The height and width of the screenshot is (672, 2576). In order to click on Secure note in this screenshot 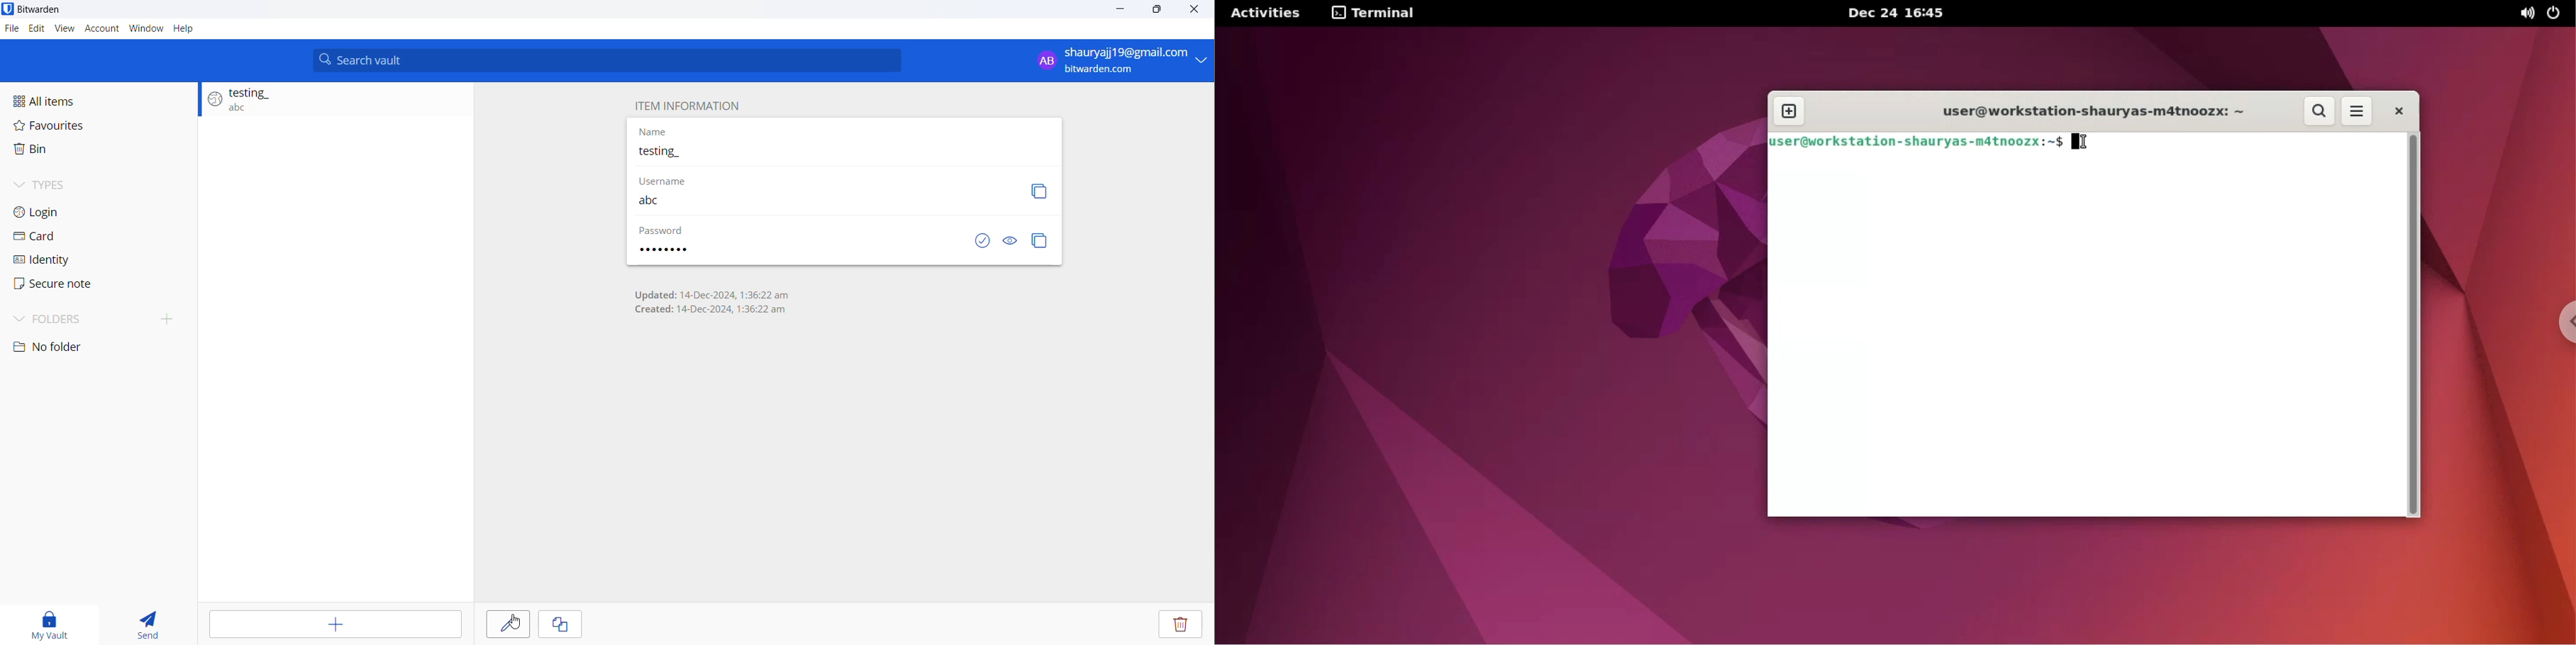, I will do `click(63, 285)`.